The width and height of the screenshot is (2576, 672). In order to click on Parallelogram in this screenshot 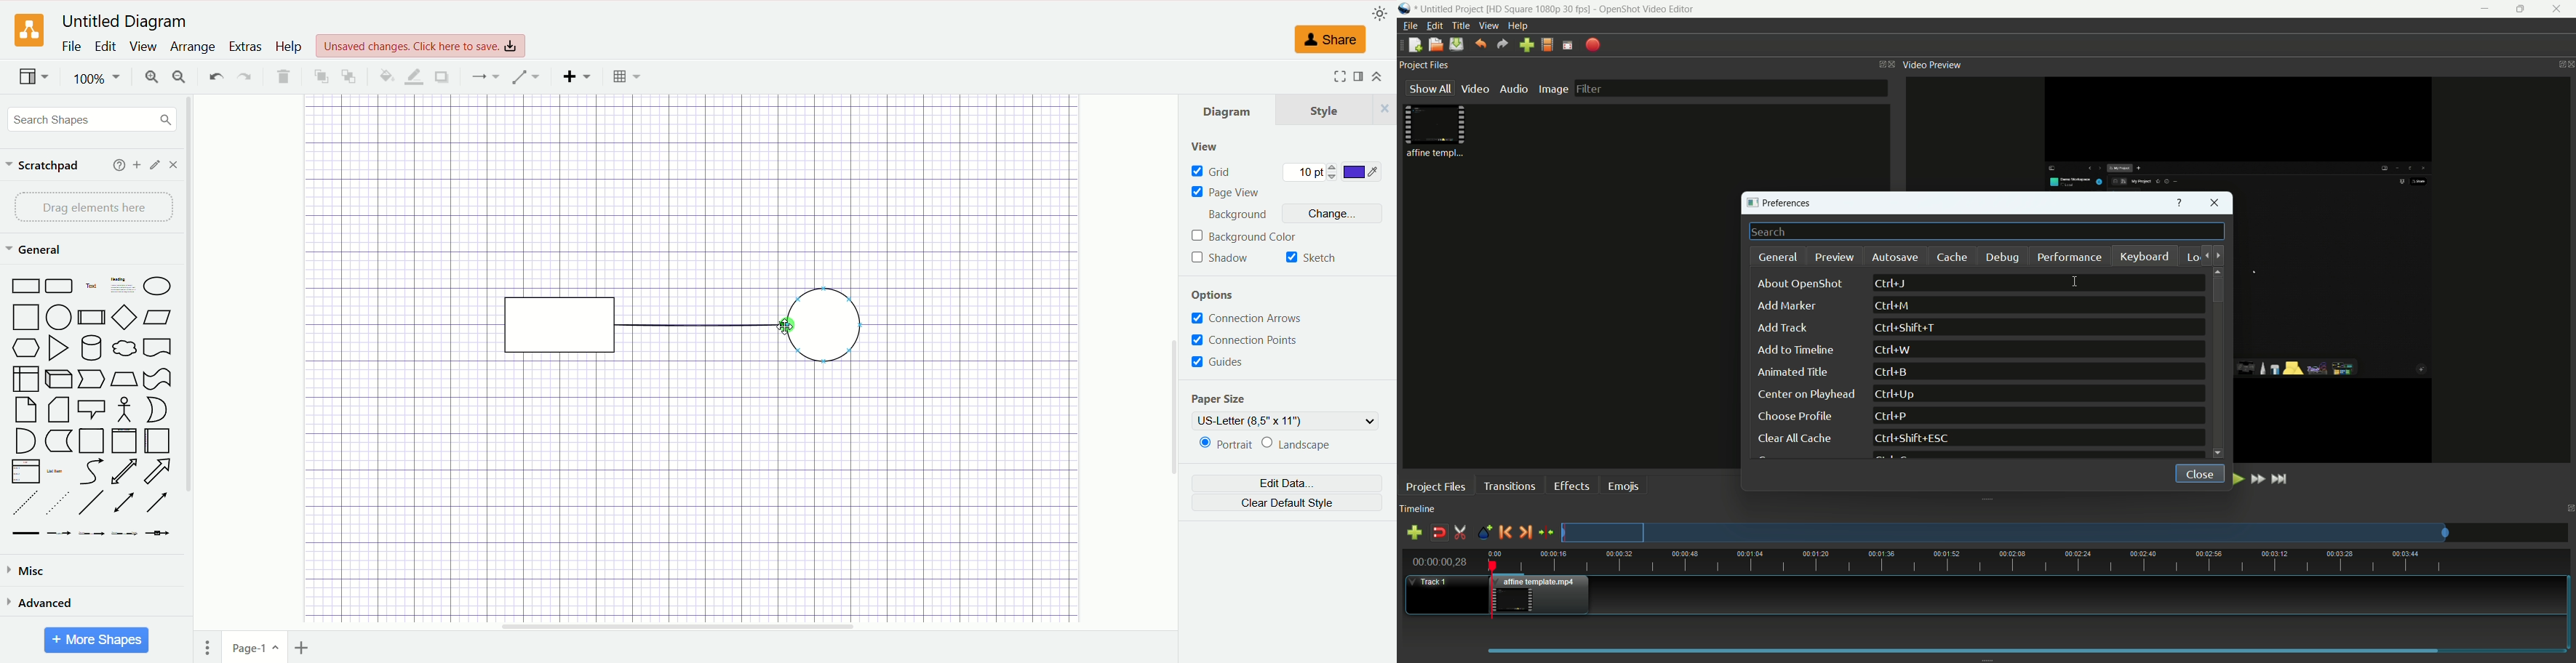, I will do `click(157, 317)`.